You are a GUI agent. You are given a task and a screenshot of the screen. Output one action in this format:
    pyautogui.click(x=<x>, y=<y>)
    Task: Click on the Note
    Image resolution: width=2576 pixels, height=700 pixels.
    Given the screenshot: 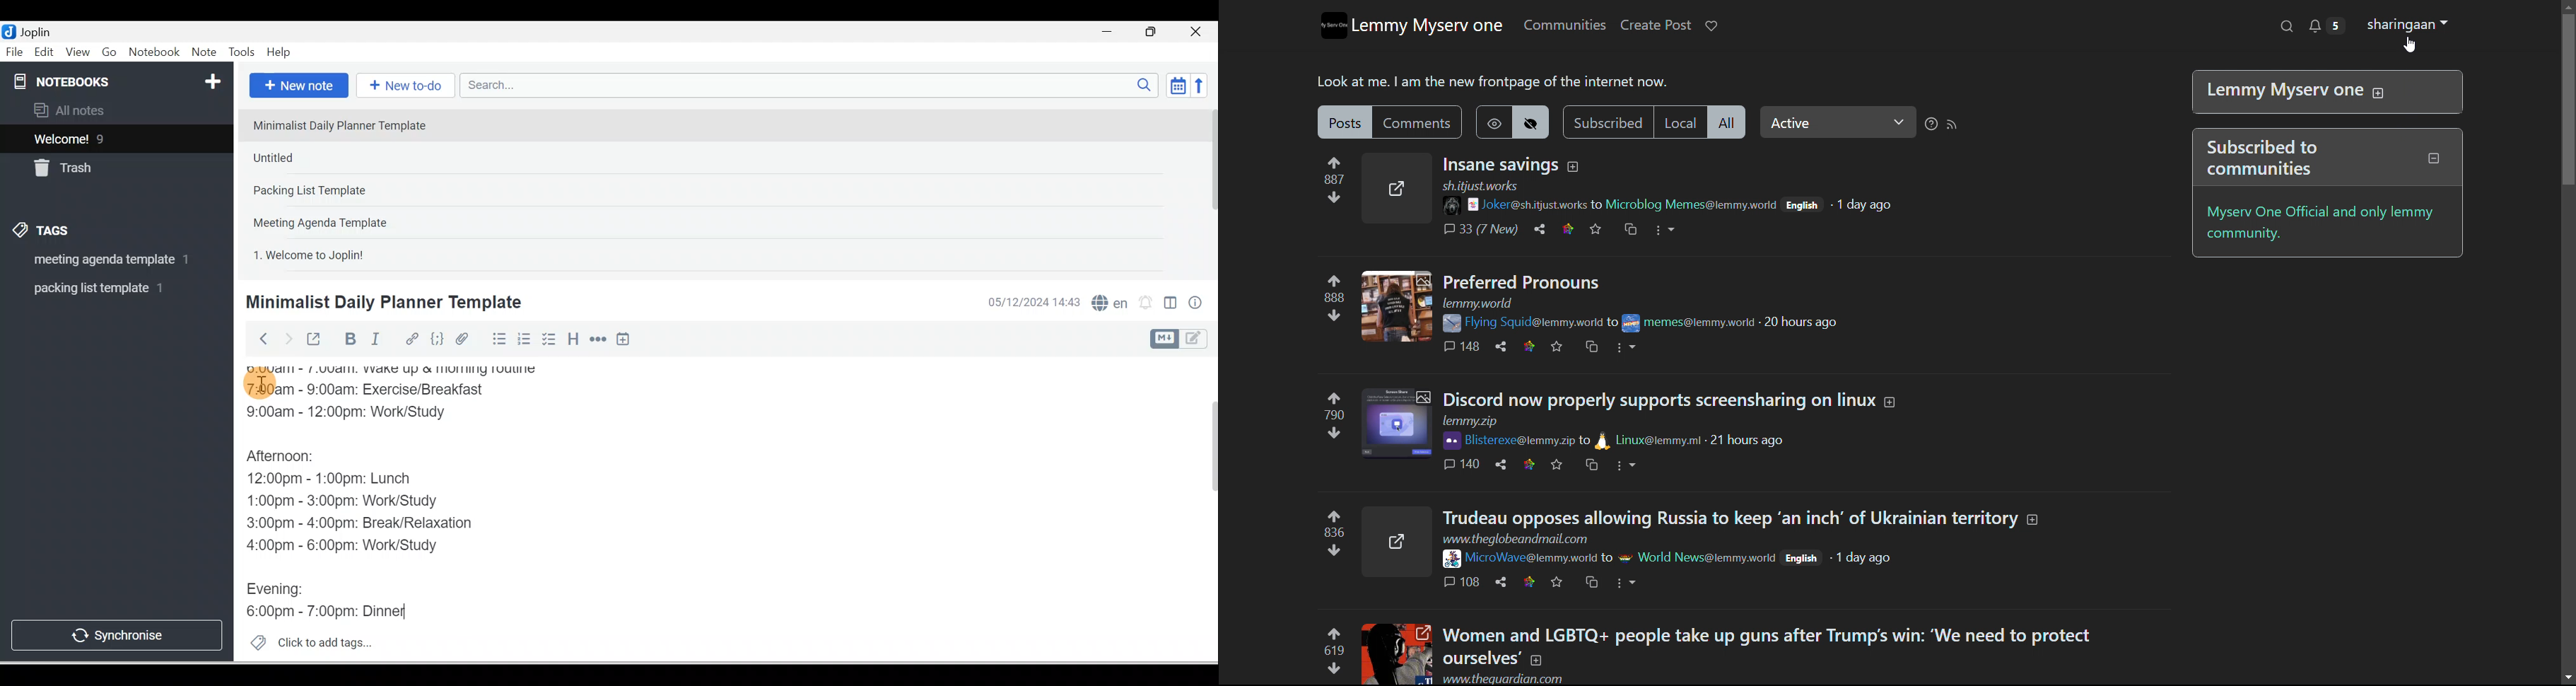 What is the action you would take?
    pyautogui.click(x=203, y=53)
    